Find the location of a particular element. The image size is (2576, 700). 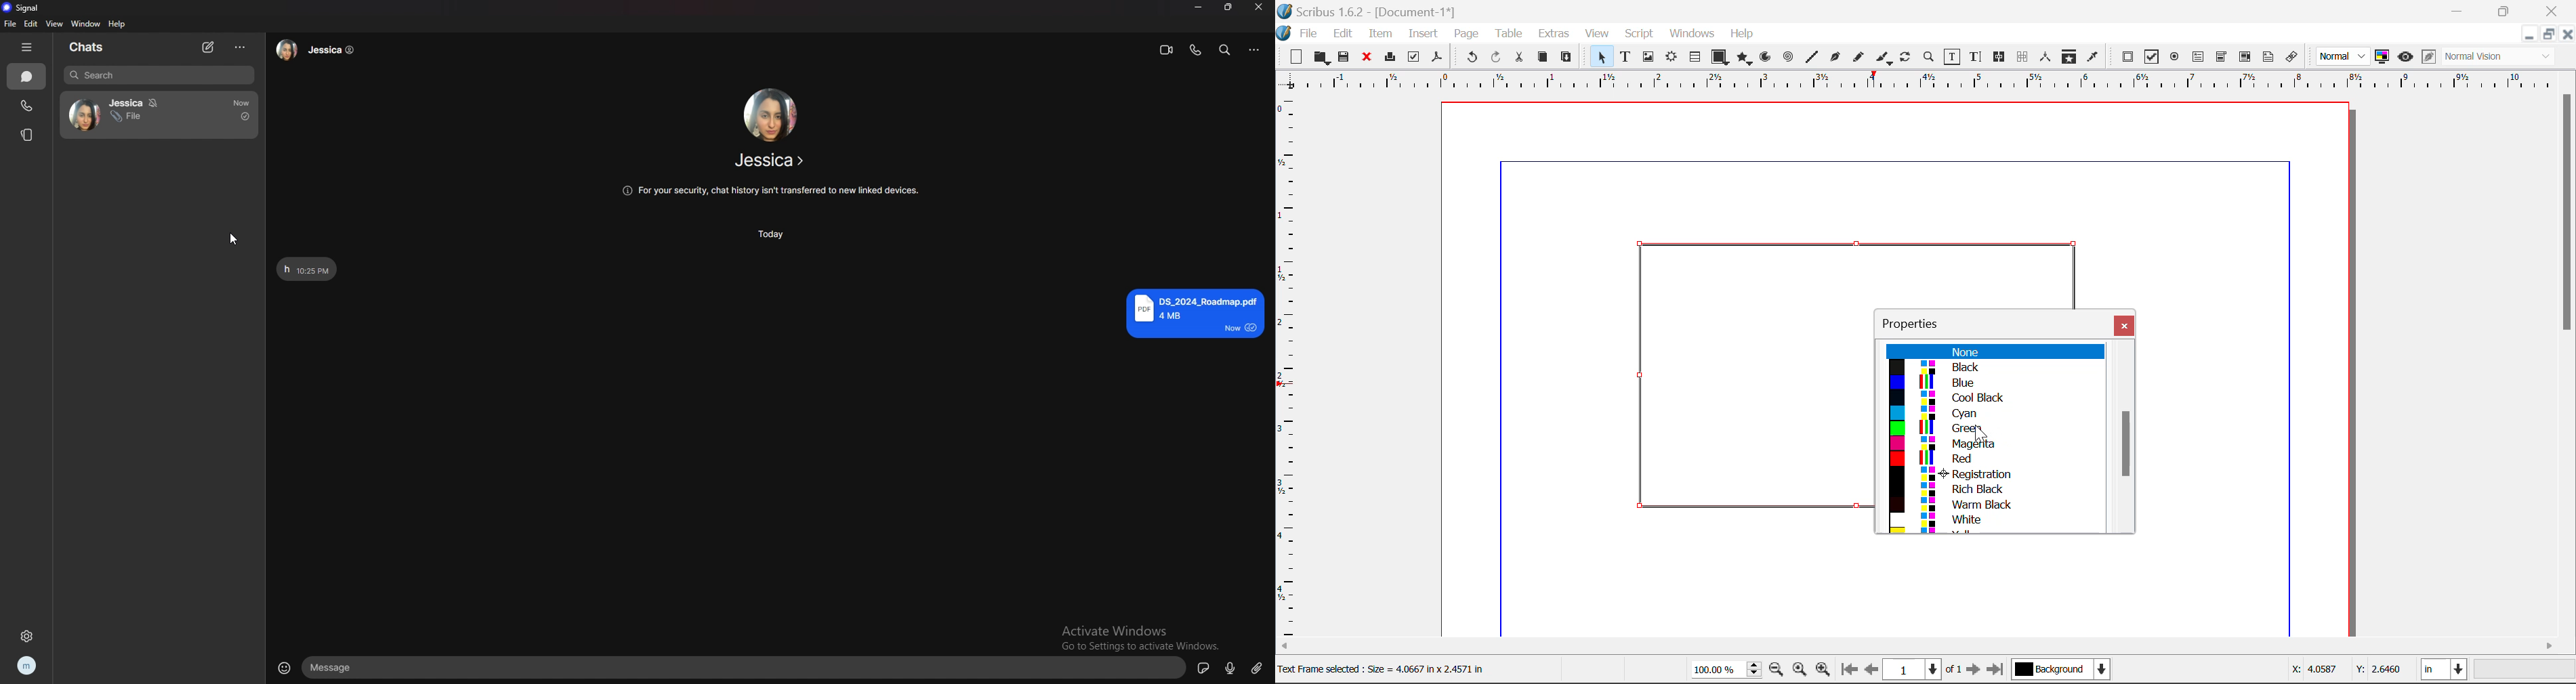

Close is located at coordinates (2568, 34).